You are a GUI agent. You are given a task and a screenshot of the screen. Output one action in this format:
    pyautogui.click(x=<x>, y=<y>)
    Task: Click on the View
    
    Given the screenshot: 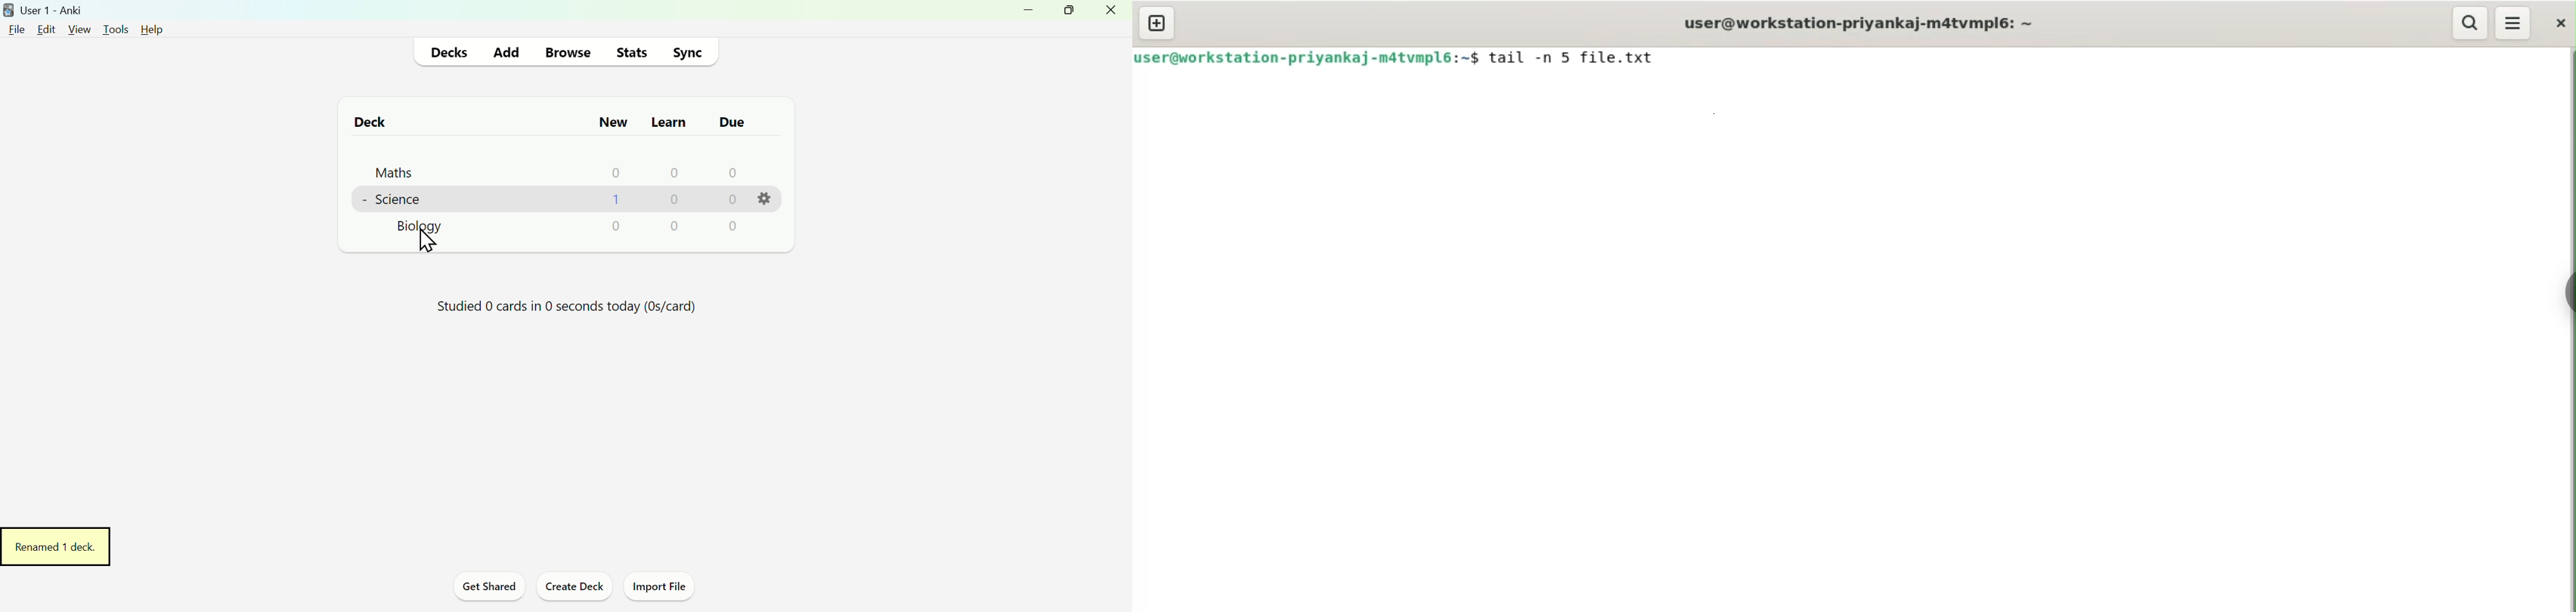 What is the action you would take?
    pyautogui.click(x=78, y=28)
    